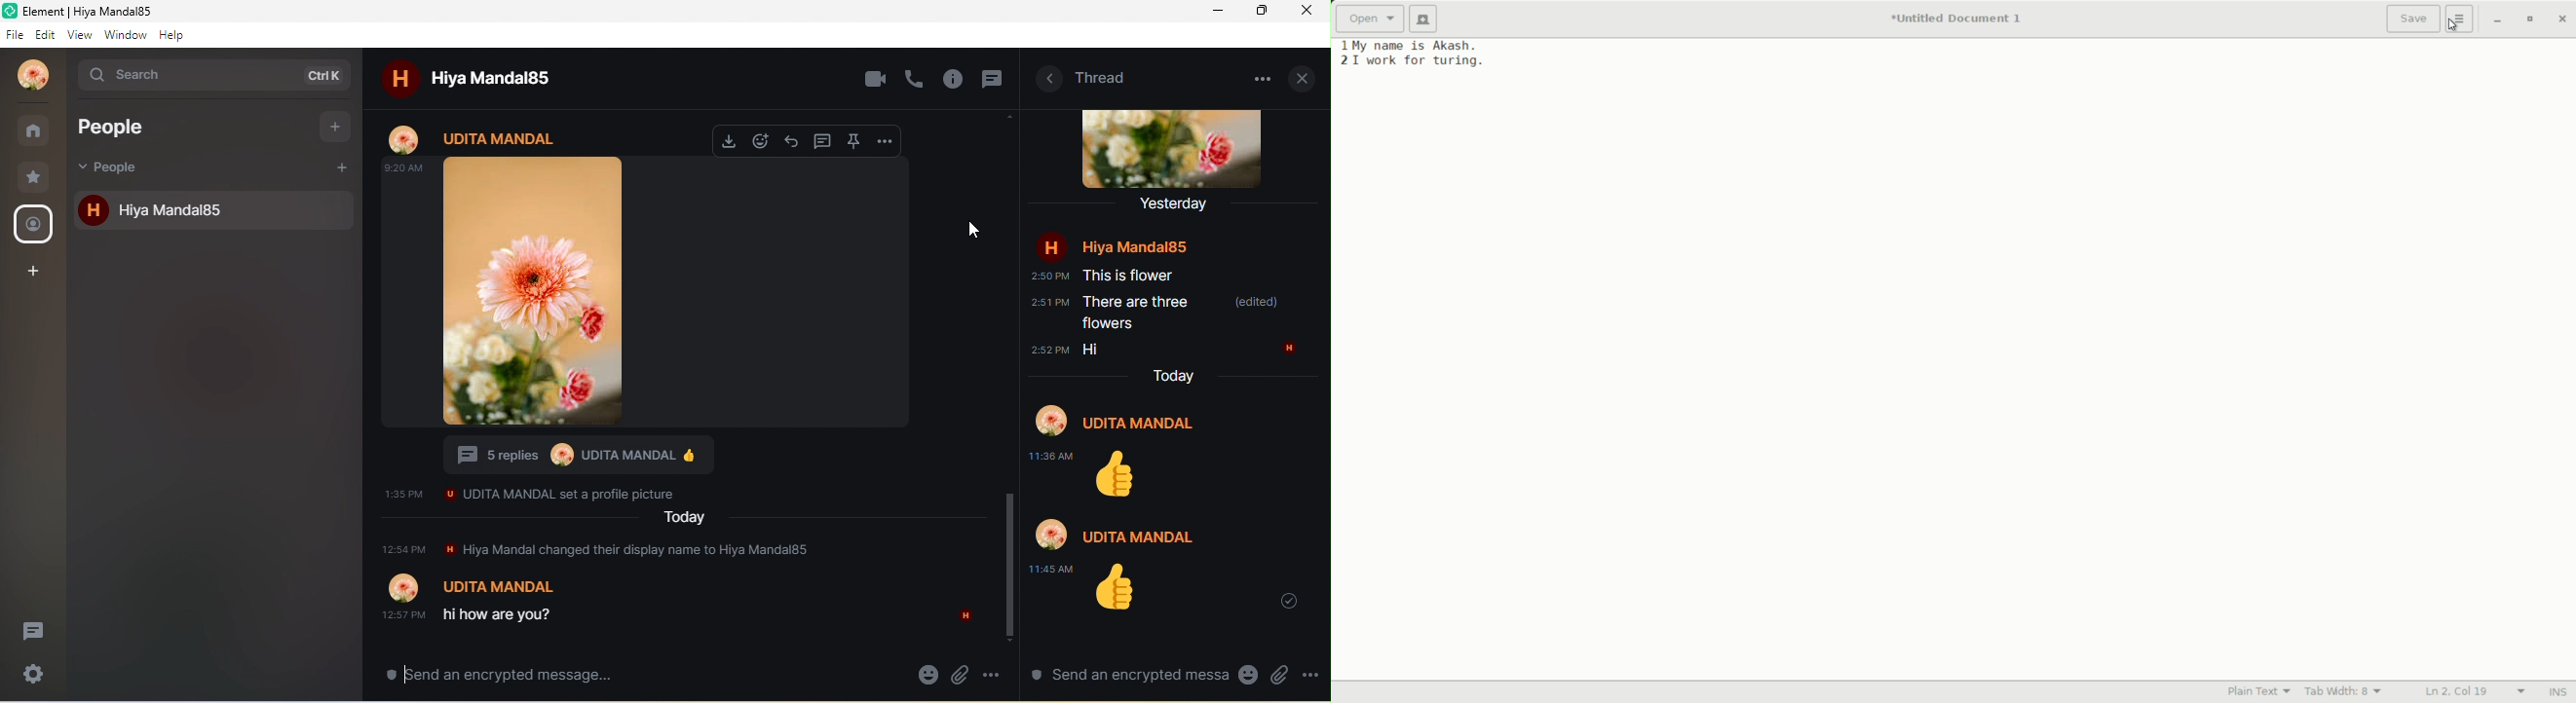 Image resolution: width=2576 pixels, height=728 pixels. I want to click on line and columns, so click(2477, 691).